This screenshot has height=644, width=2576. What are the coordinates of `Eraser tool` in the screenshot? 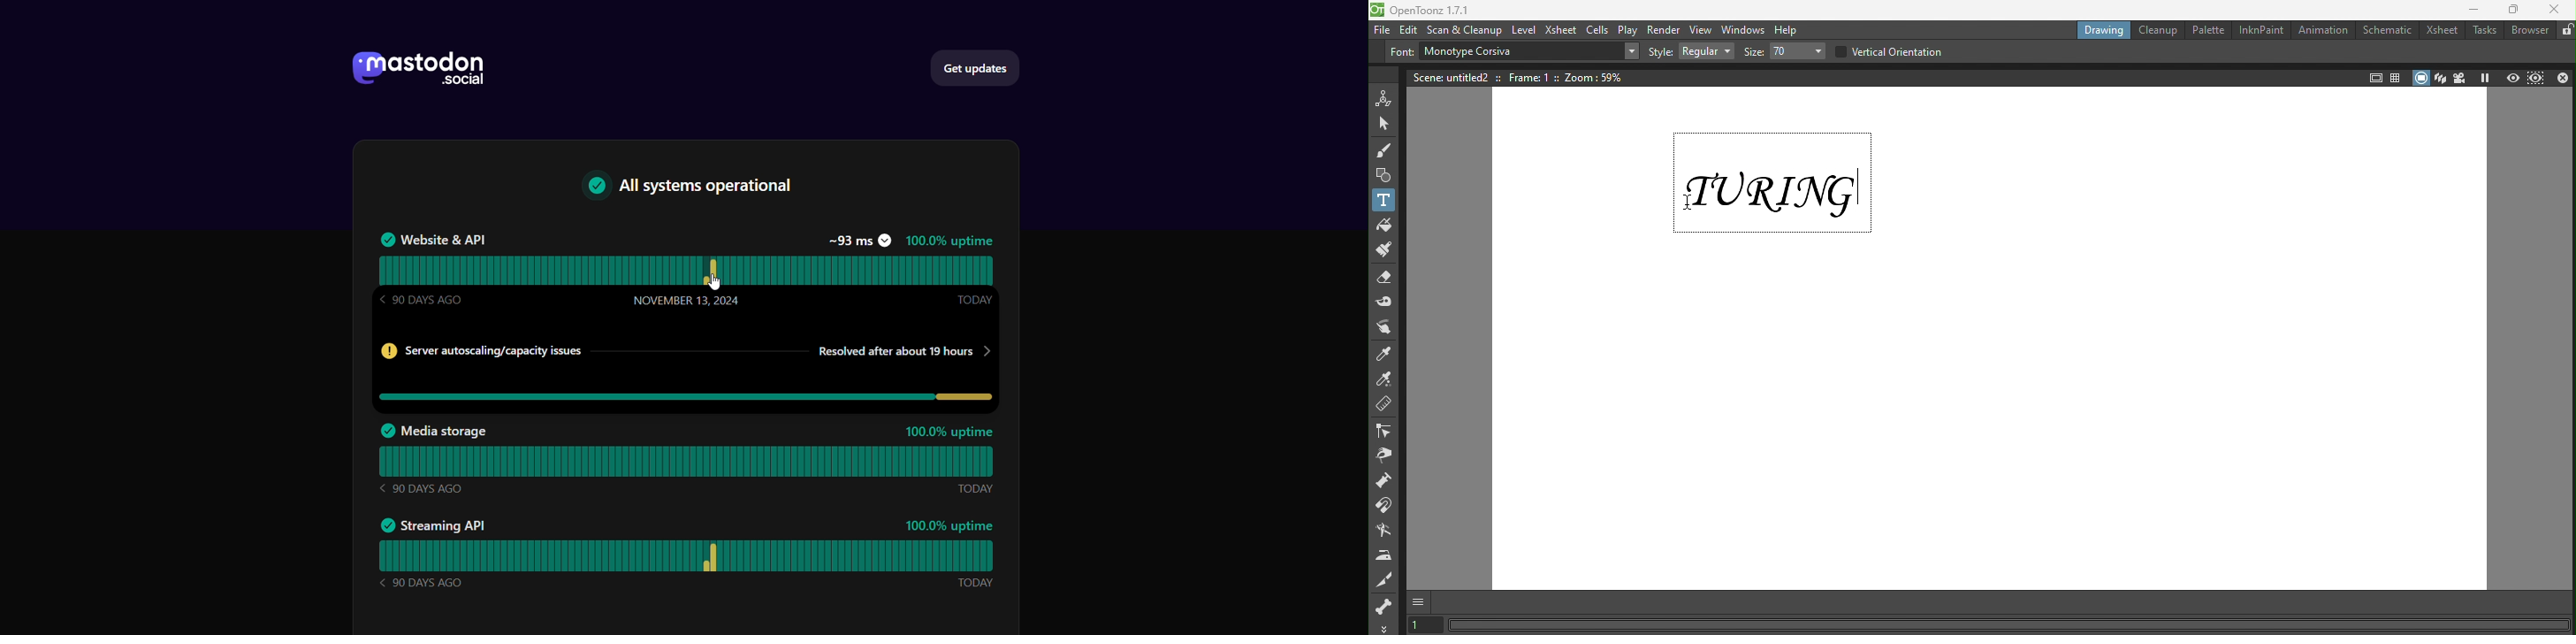 It's located at (1384, 276).